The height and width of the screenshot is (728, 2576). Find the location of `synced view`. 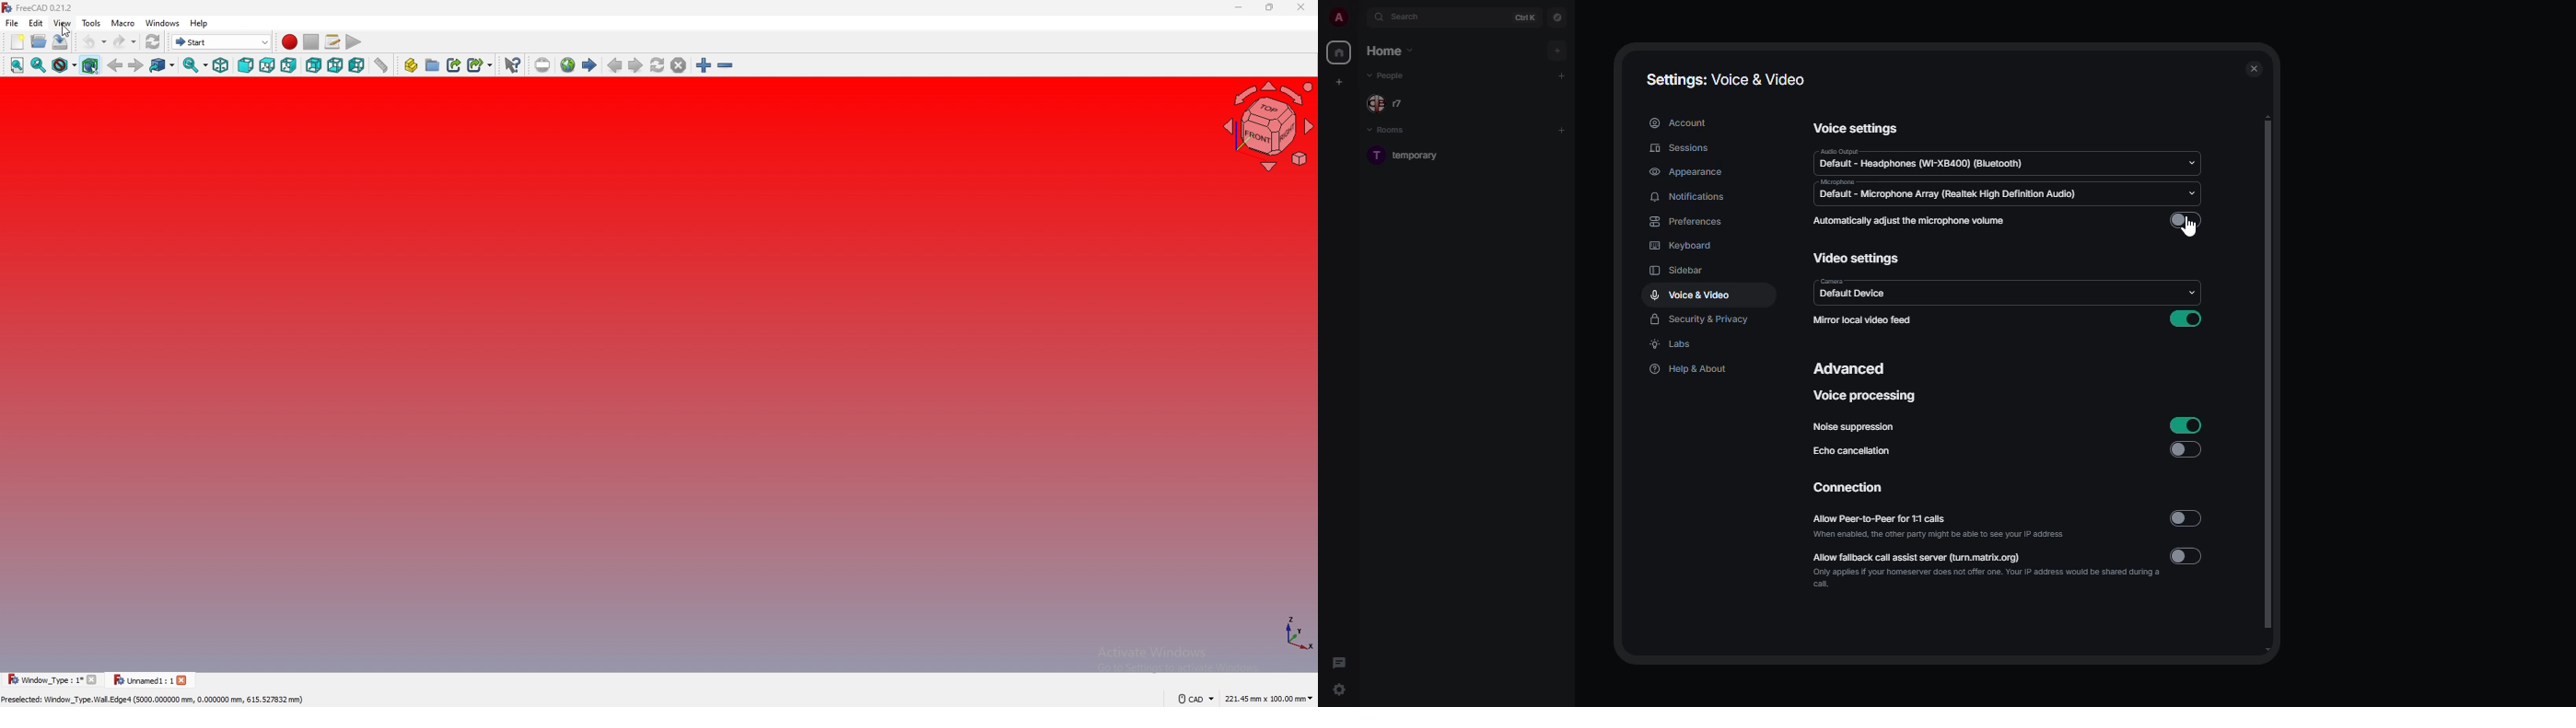

synced view is located at coordinates (195, 65).